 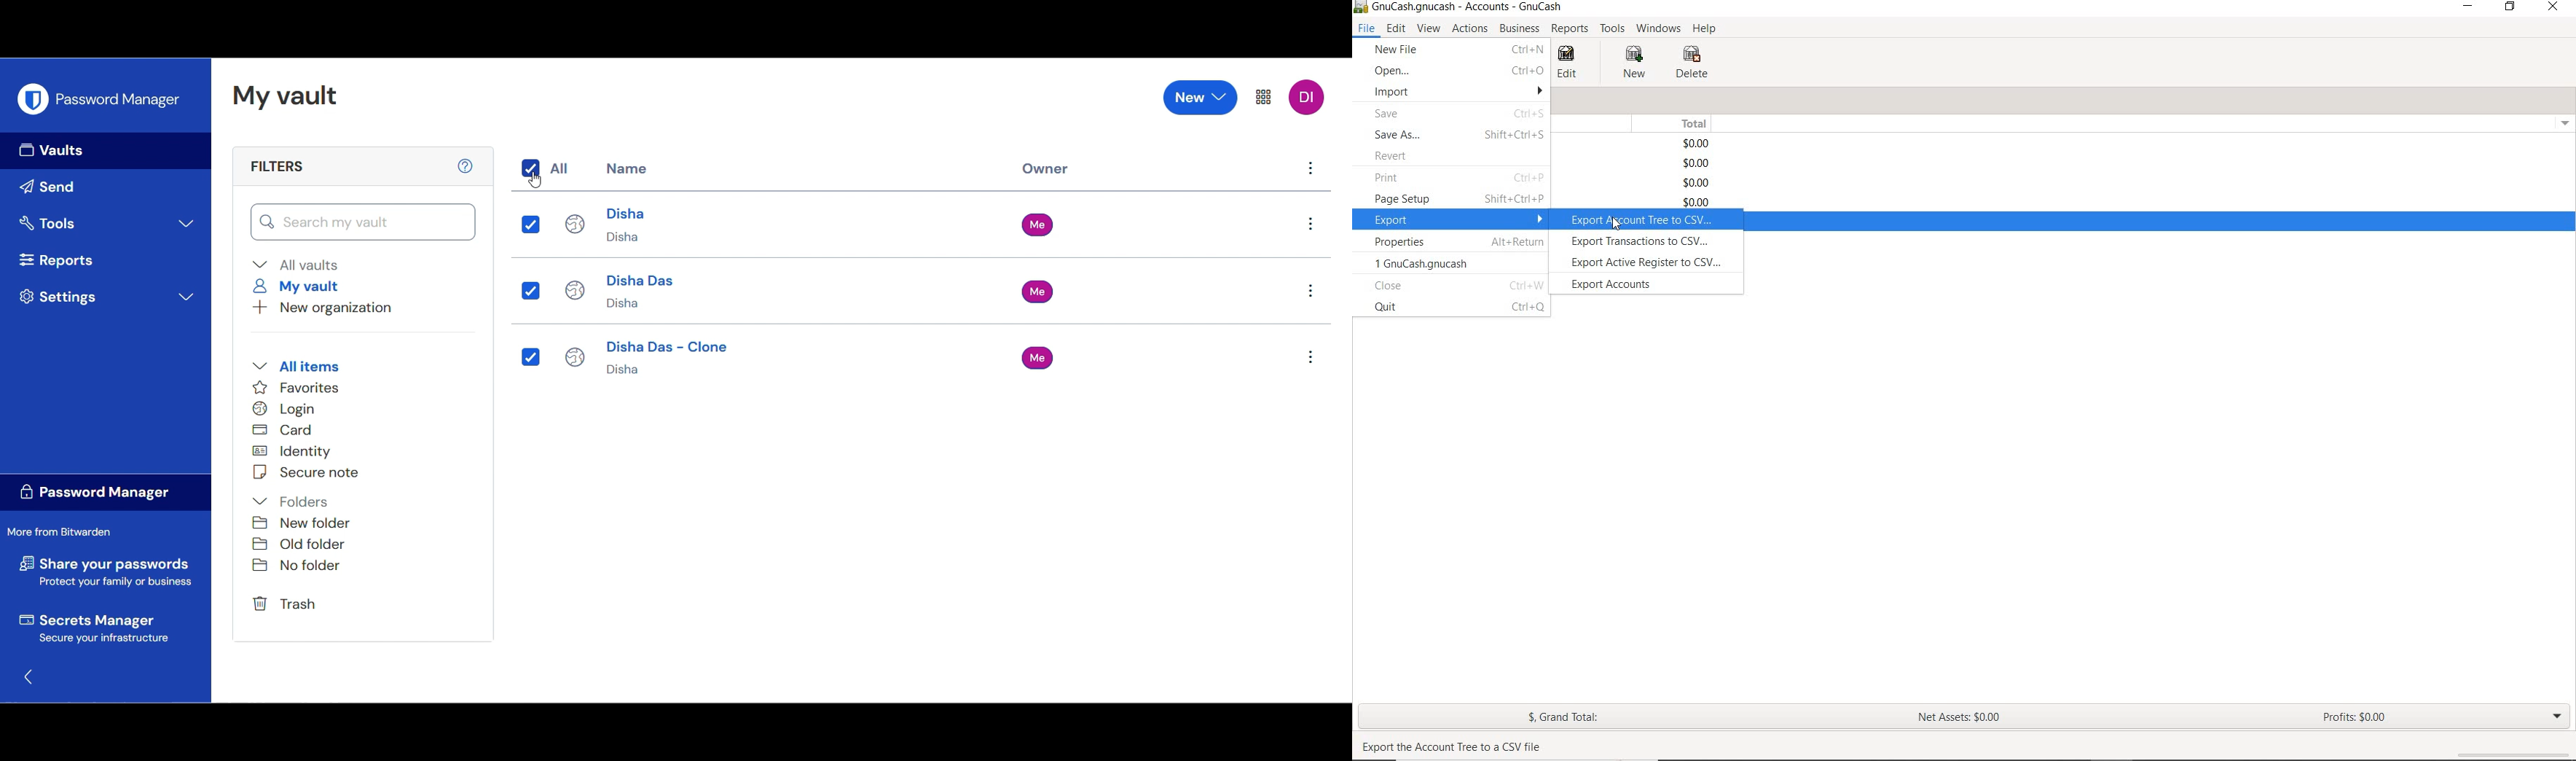 What do you see at coordinates (1652, 242) in the screenshot?
I see `export transactions to csv` at bounding box center [1652, 242].